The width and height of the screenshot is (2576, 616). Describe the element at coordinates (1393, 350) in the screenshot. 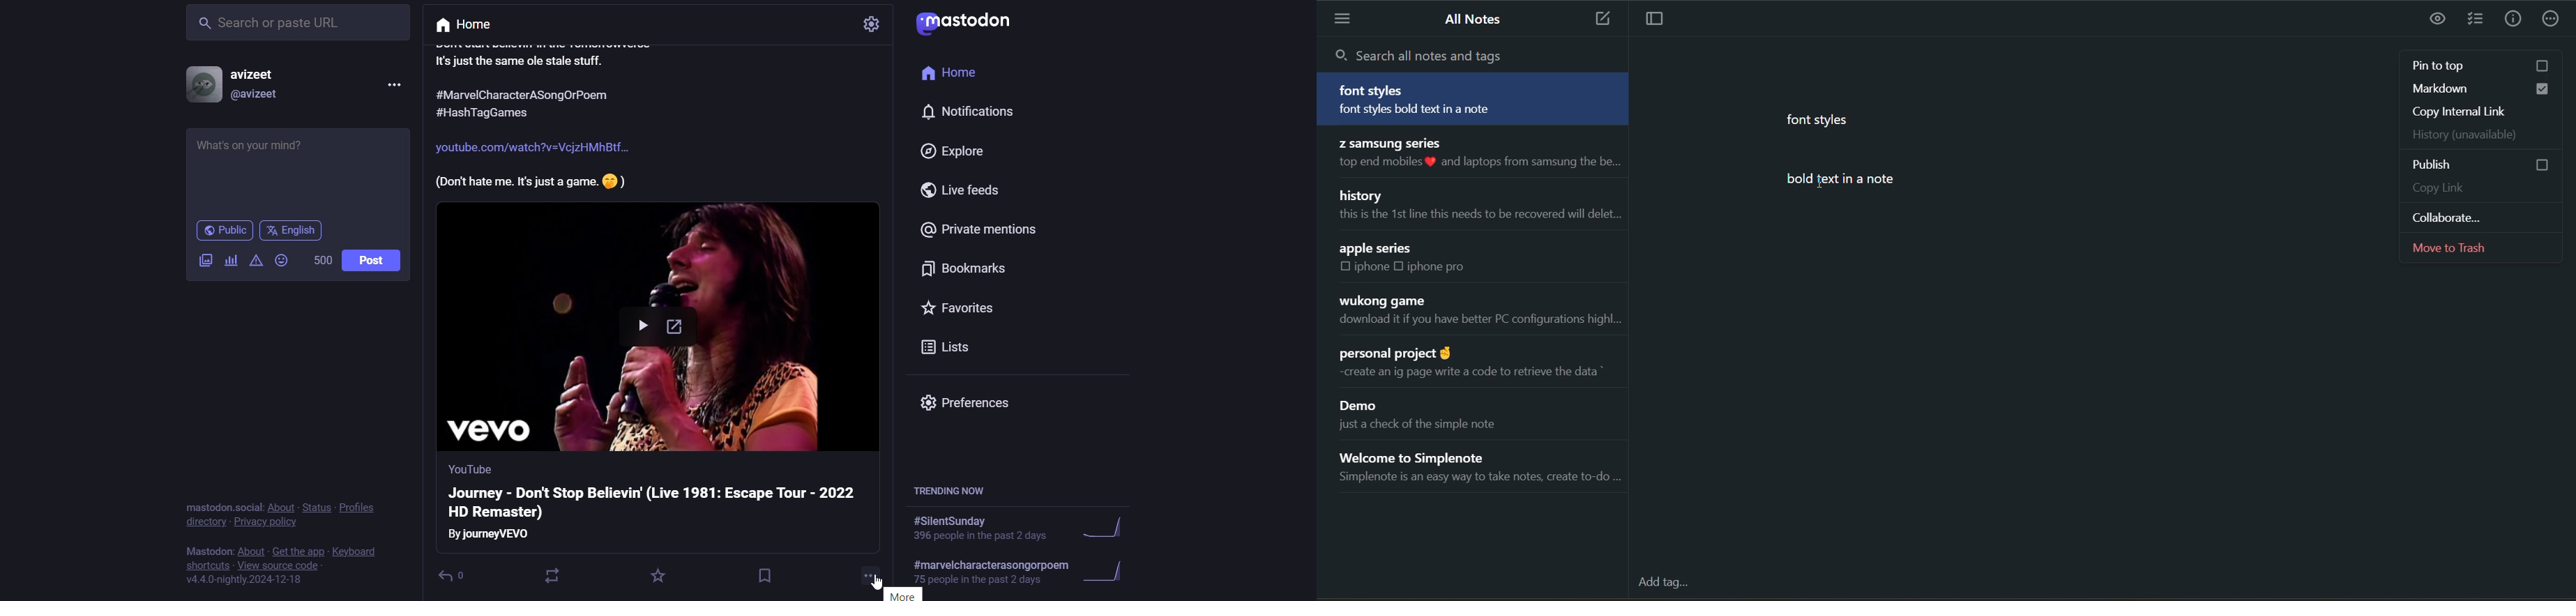

I see `personal project @` at that location.